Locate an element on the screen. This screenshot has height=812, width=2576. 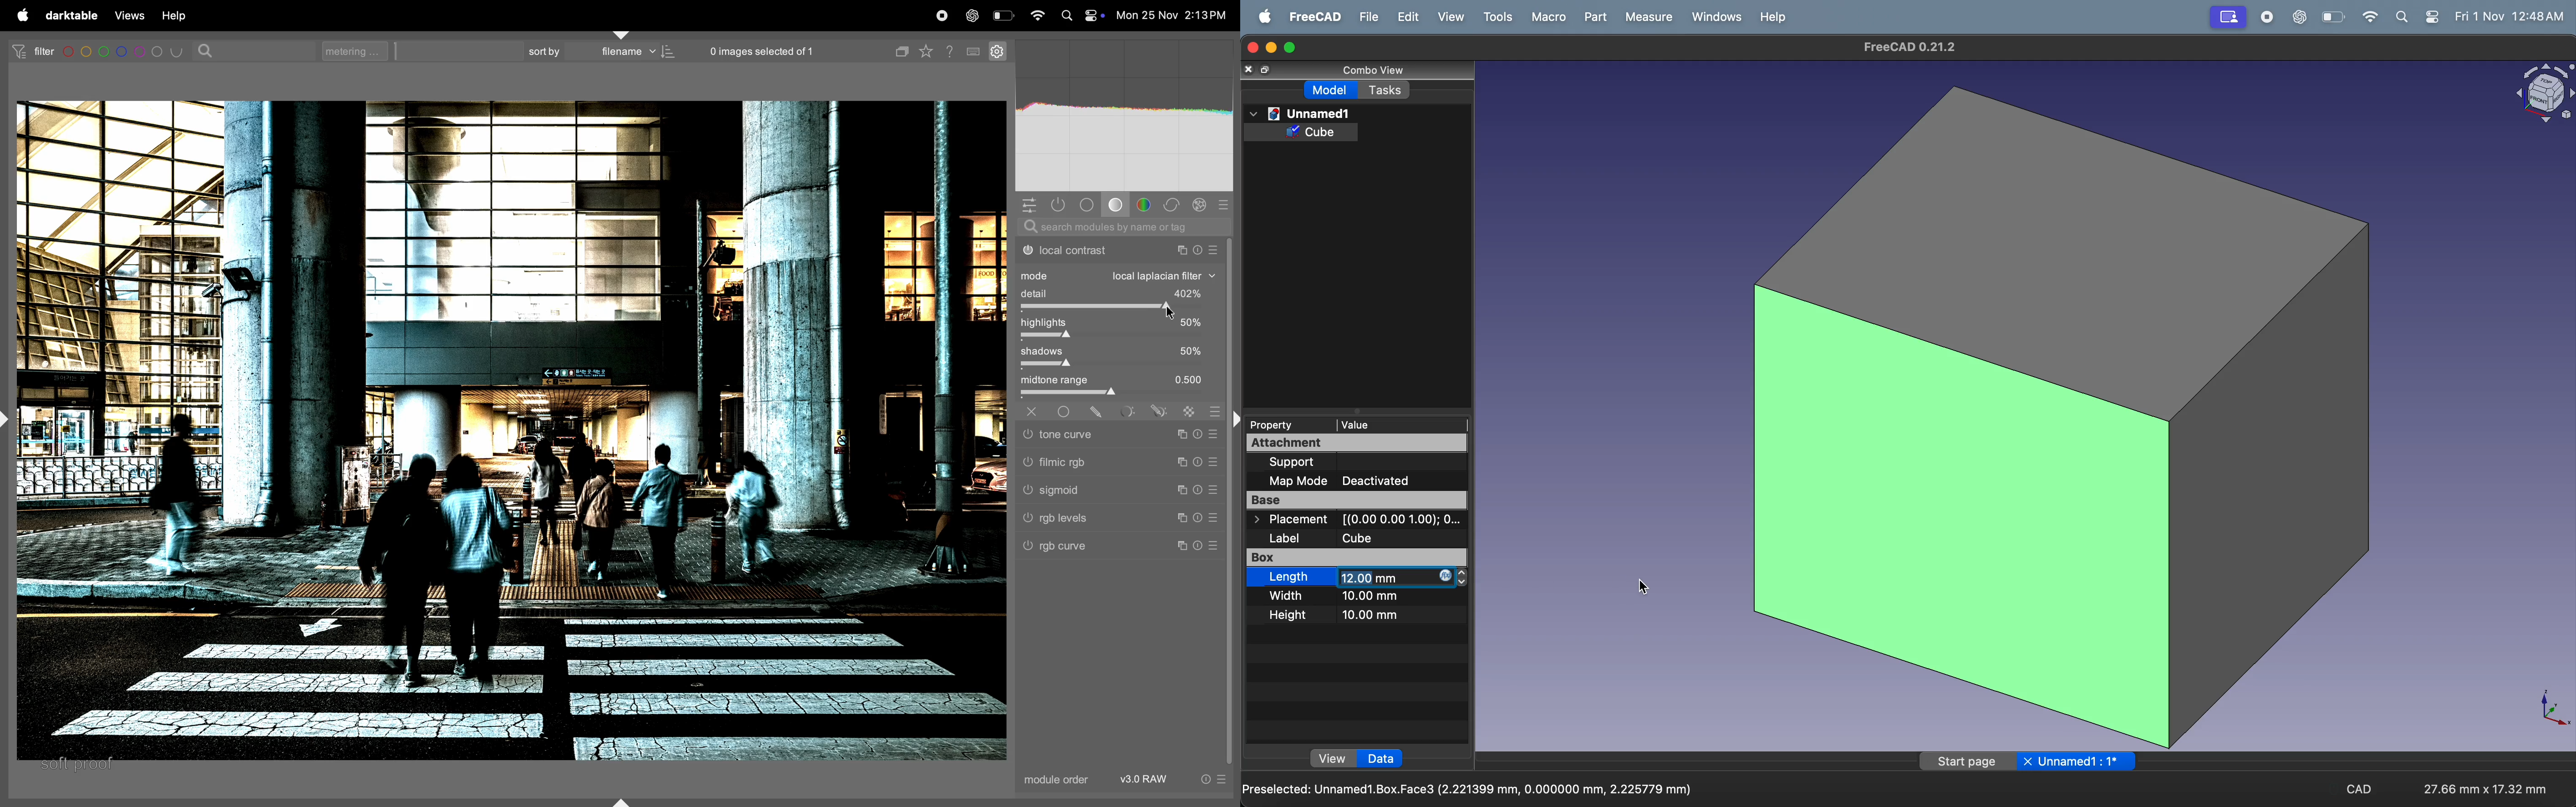
height is located at coordinates (1293, 614).